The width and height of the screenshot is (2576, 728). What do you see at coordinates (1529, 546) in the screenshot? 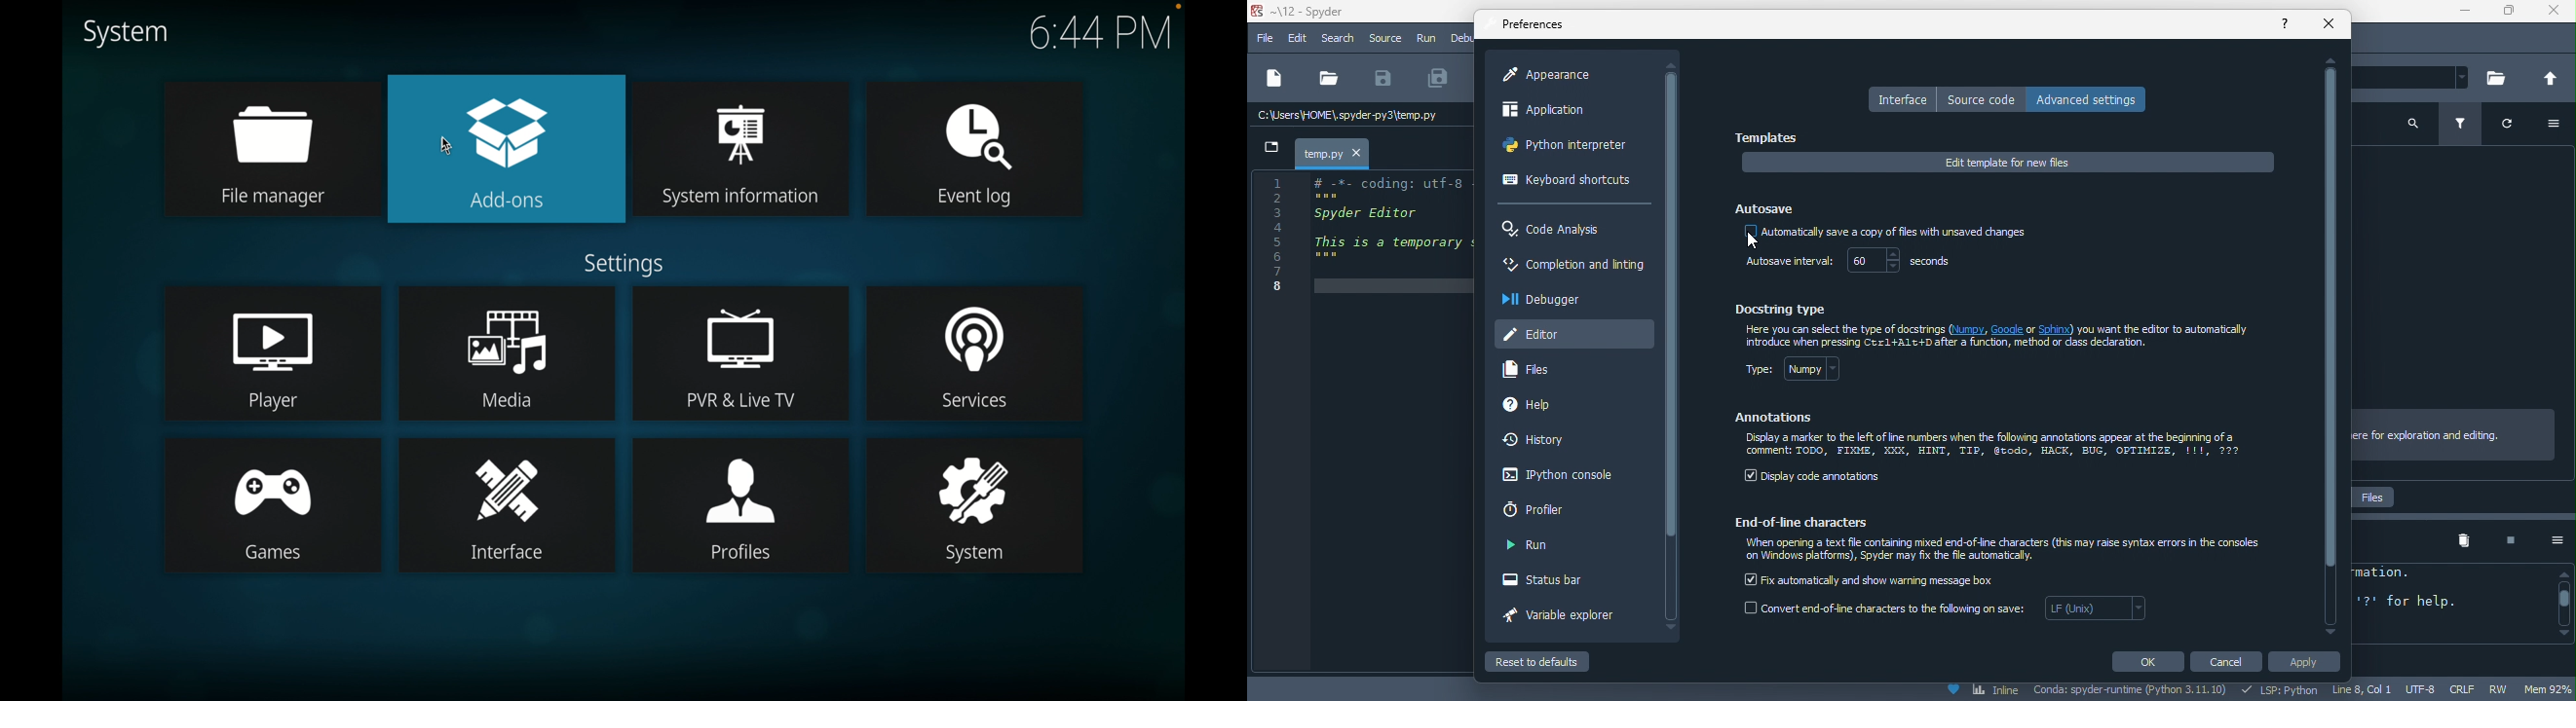
I see `run` at bounding box center [1529, 546].